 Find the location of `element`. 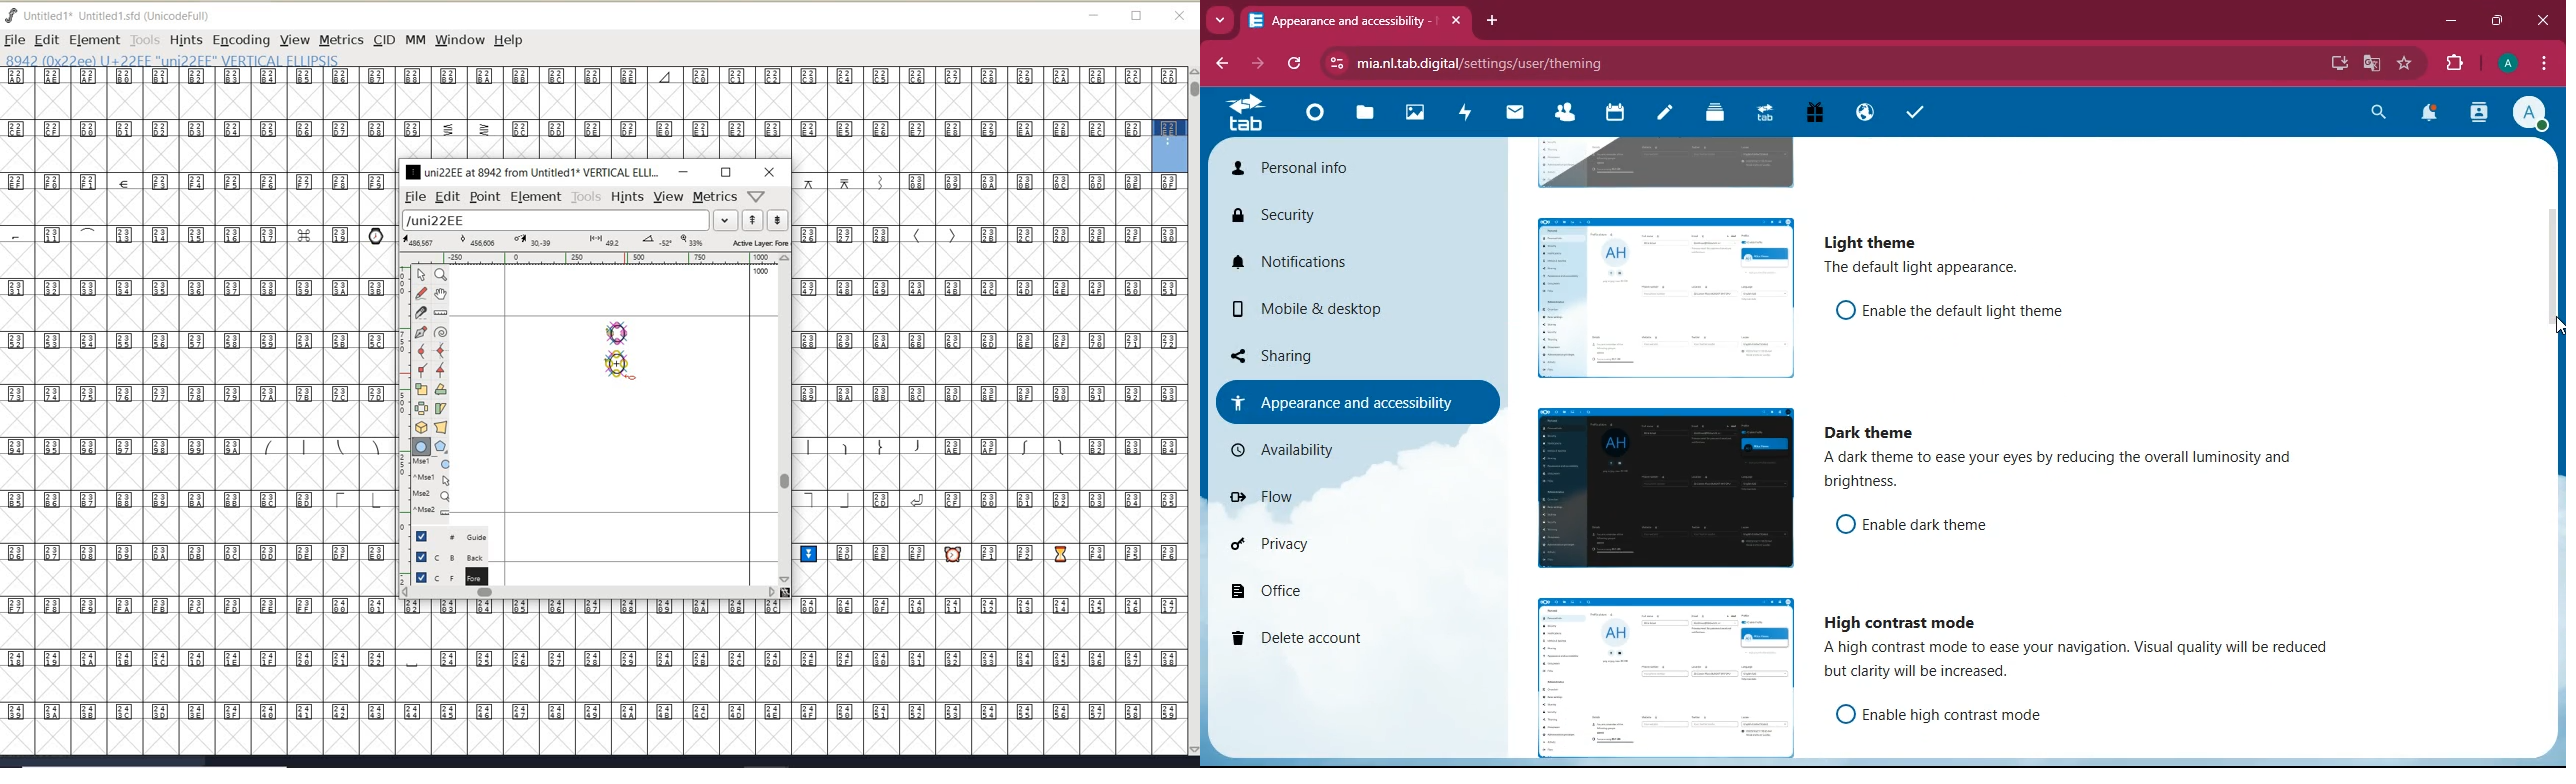

element is located at coordinates (536, 196).